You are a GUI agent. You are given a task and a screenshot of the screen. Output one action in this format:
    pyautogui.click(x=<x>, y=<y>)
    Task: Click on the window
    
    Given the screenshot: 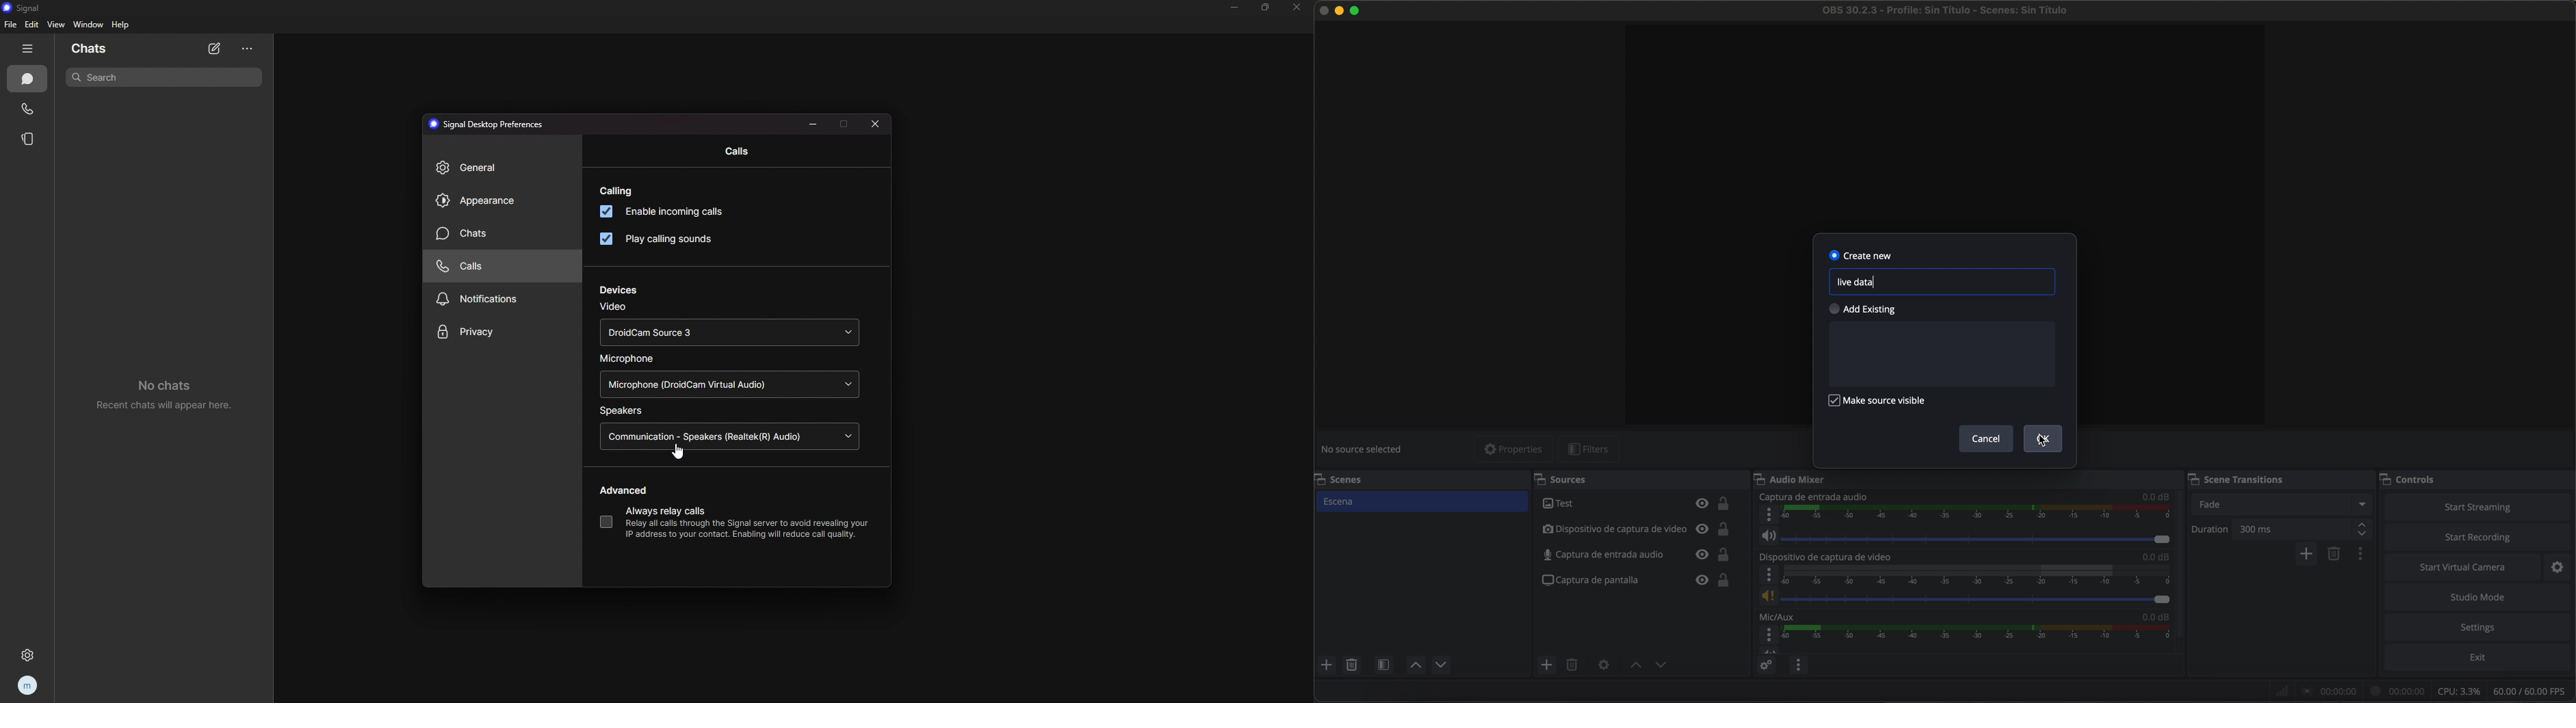 What is the action you would take?
    pyautogui.click(x=89, y=24)
    